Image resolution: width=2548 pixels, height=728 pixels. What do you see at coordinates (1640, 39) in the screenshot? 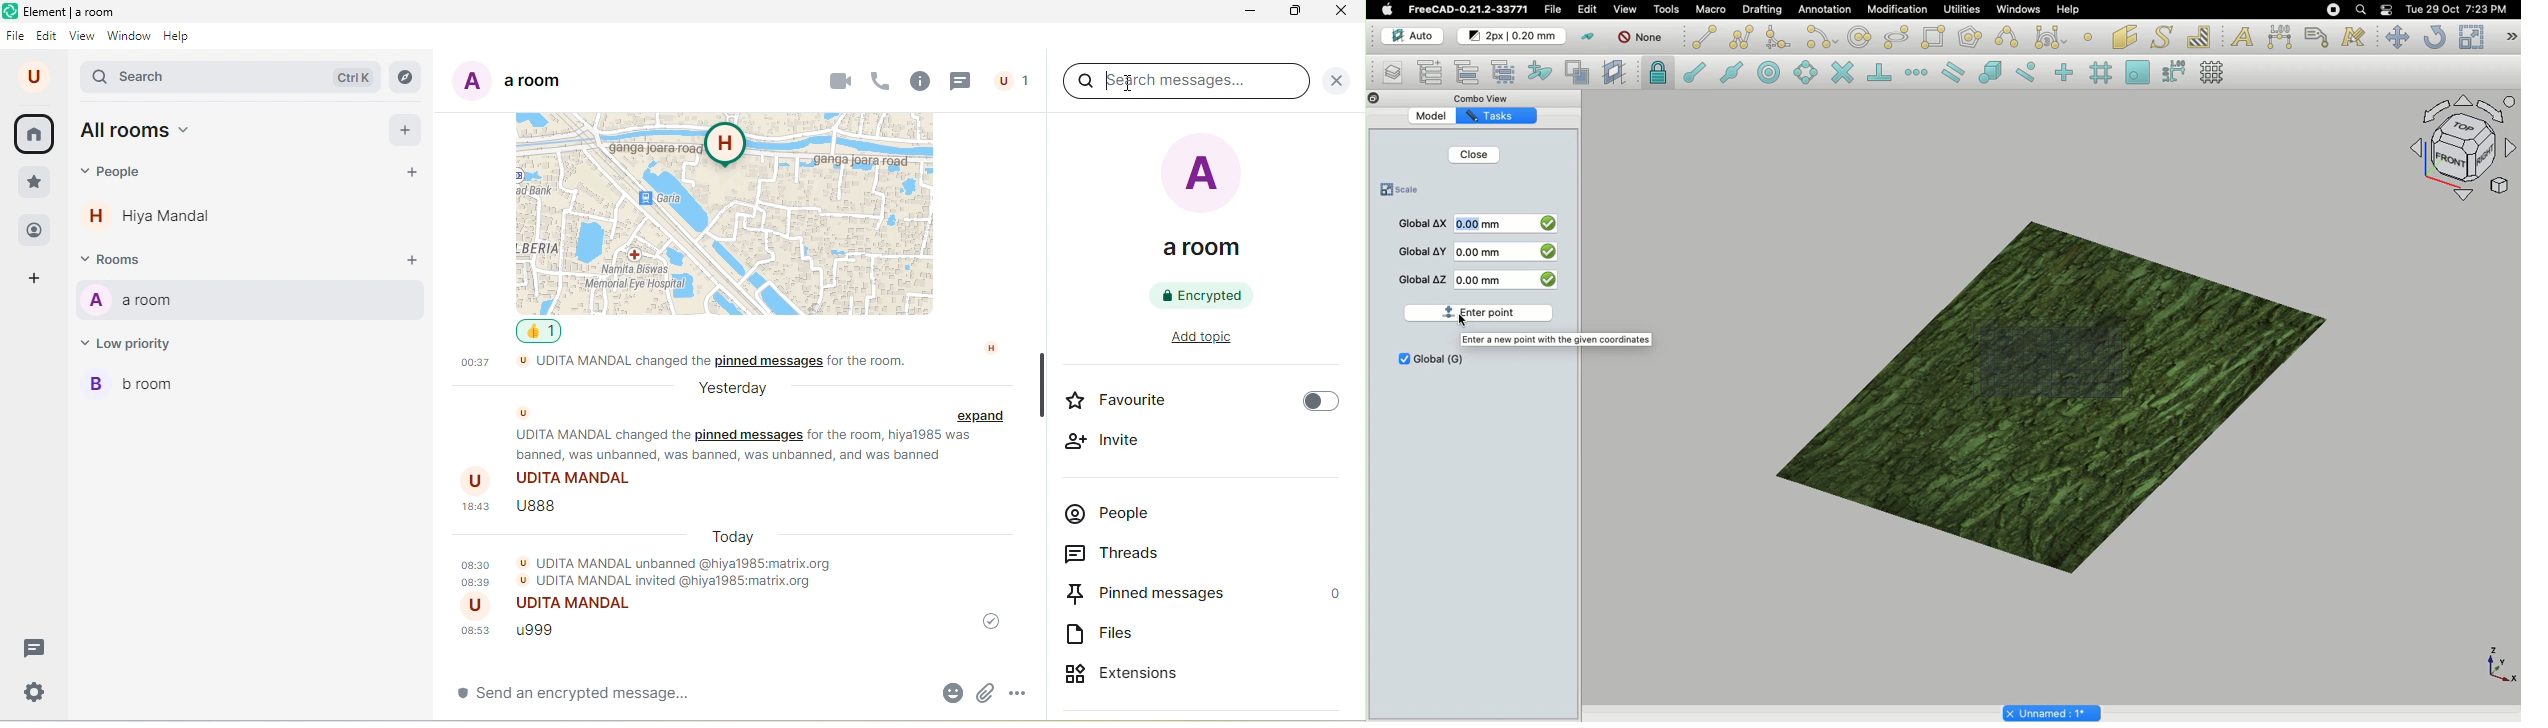
I see `None` at bounding box center [1640, 39].